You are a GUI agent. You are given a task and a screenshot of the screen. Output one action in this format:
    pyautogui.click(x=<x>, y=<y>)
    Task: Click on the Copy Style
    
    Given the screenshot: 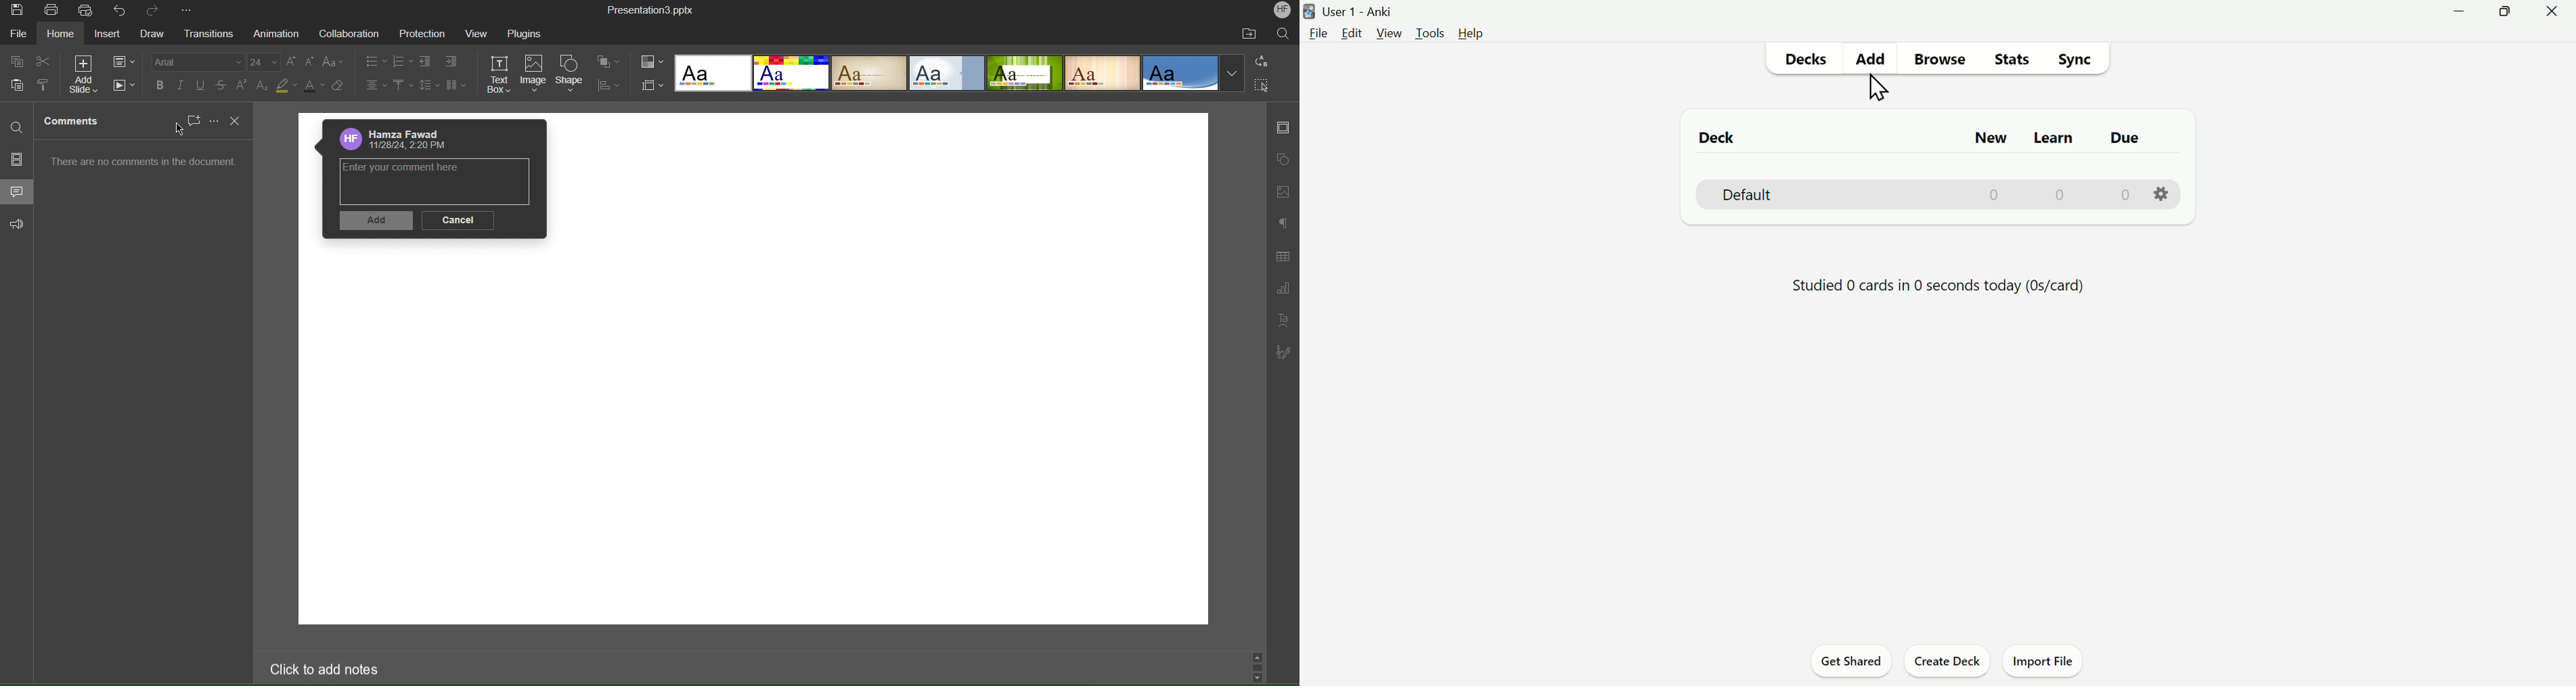 What is the action you would take?
    pyautogui.click(x=42, y=85)
    